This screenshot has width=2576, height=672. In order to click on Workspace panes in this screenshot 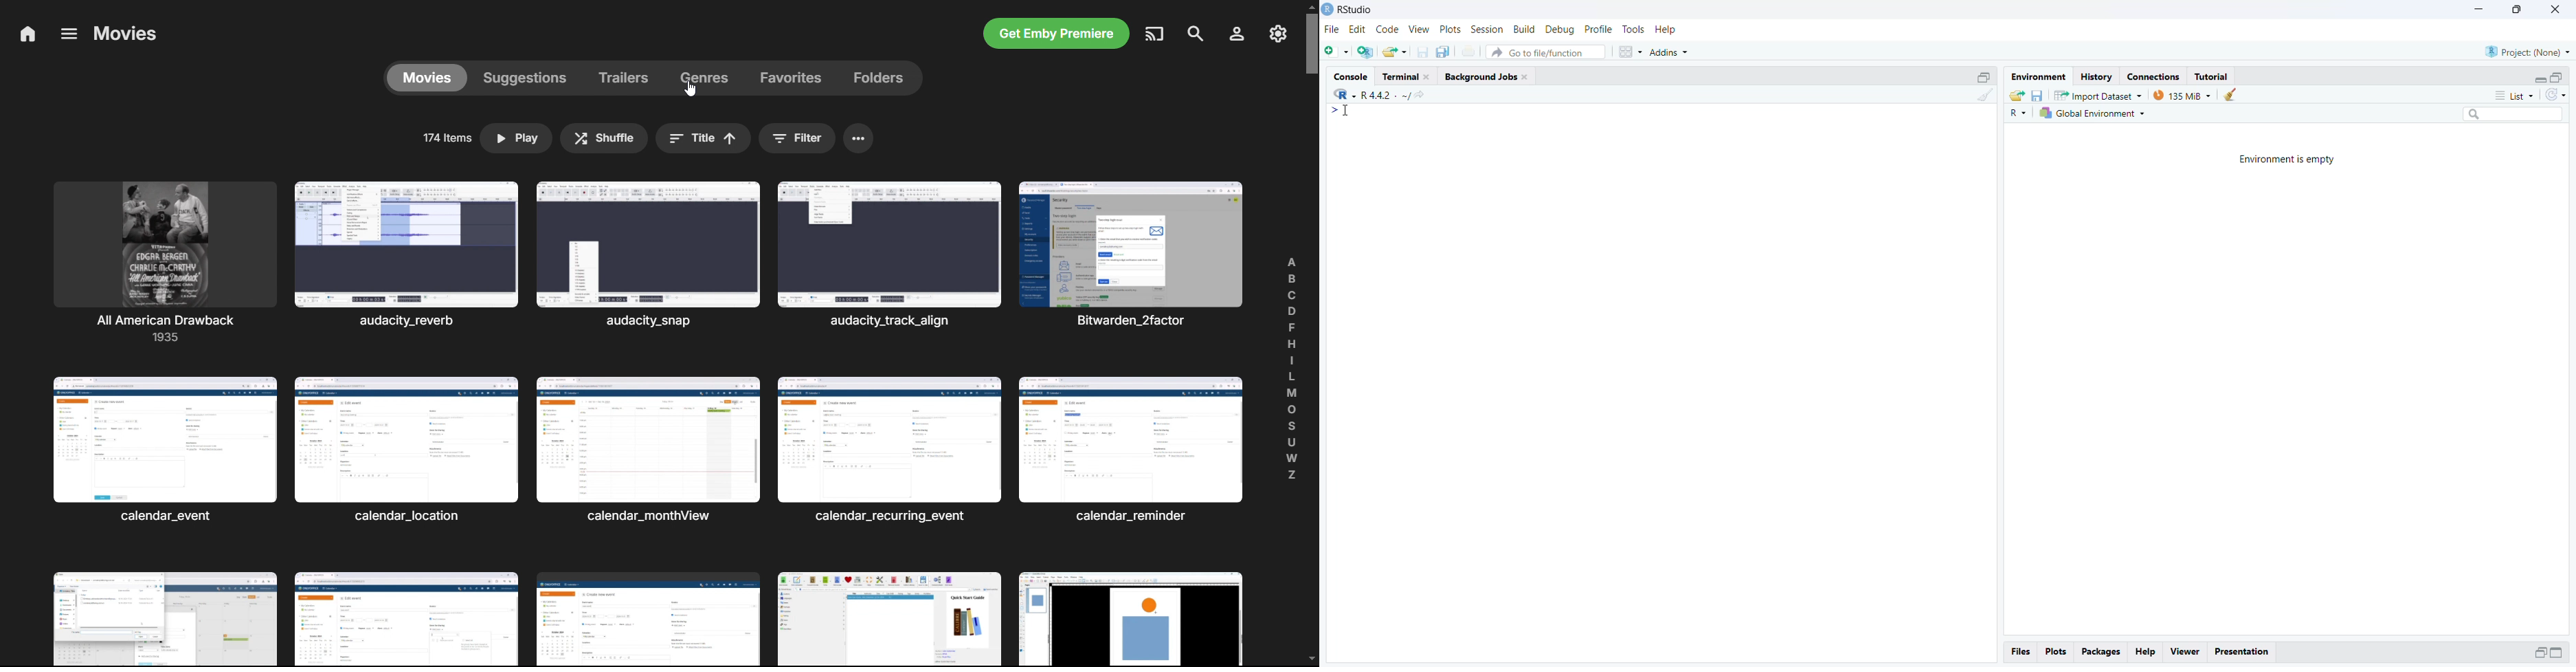, I will do `click(1630, 51)`.